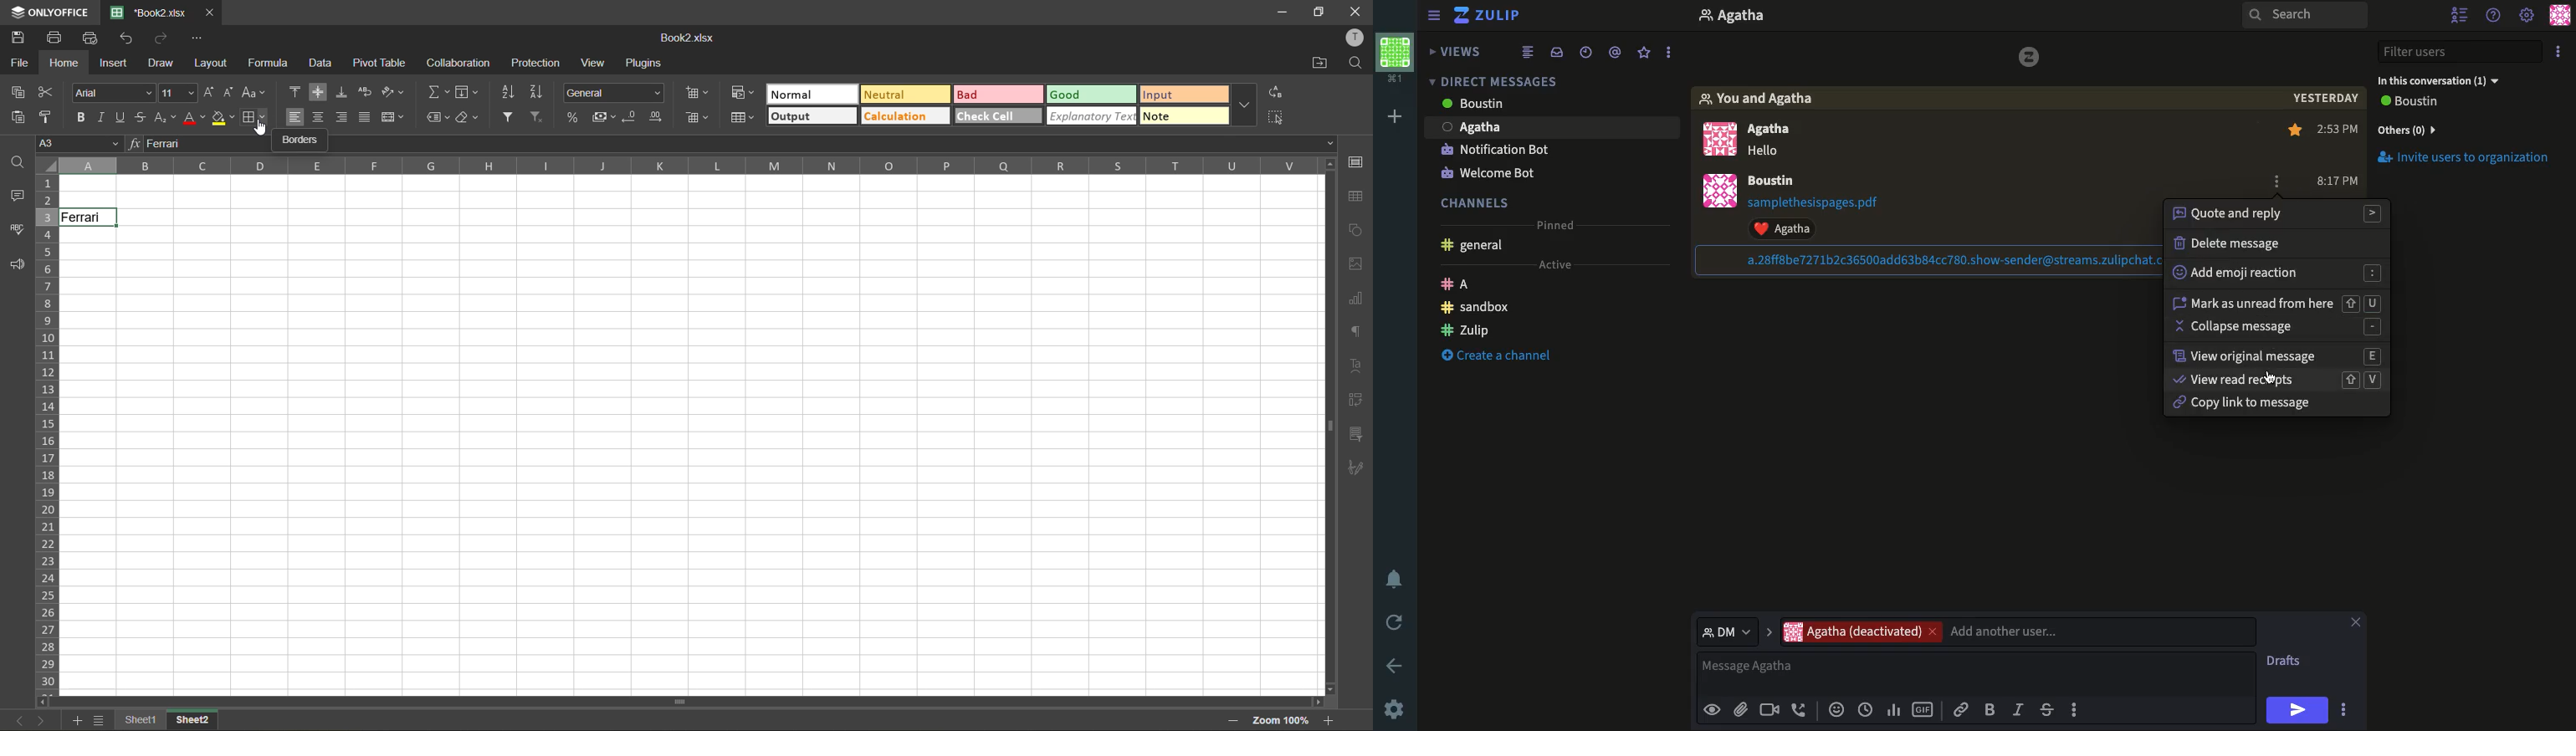 The width and height of the screenshot is (2576, 756). What do you see at coordinates (1560, 226) in the screenshot?
I see `Pinned` at bounding box center [1560, 226].